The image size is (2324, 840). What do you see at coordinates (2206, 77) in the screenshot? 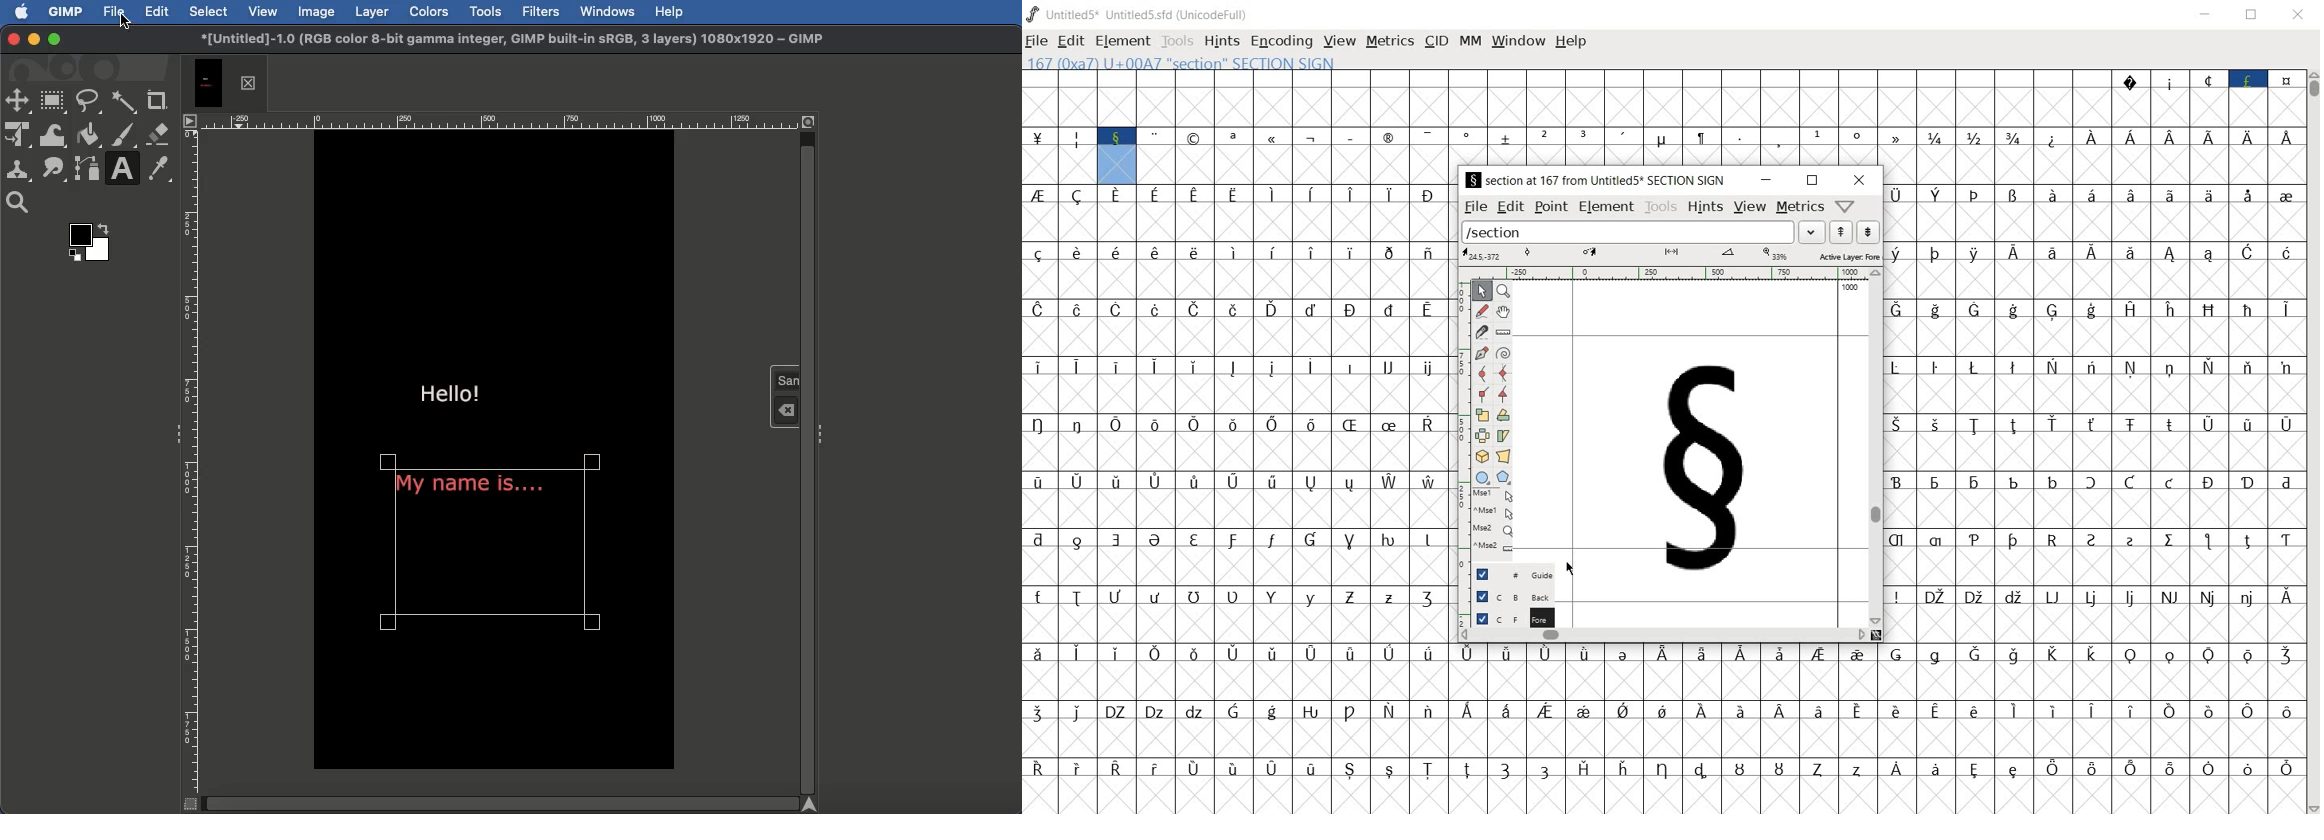
I see `special symbols` at bounding box center [2206, 77].